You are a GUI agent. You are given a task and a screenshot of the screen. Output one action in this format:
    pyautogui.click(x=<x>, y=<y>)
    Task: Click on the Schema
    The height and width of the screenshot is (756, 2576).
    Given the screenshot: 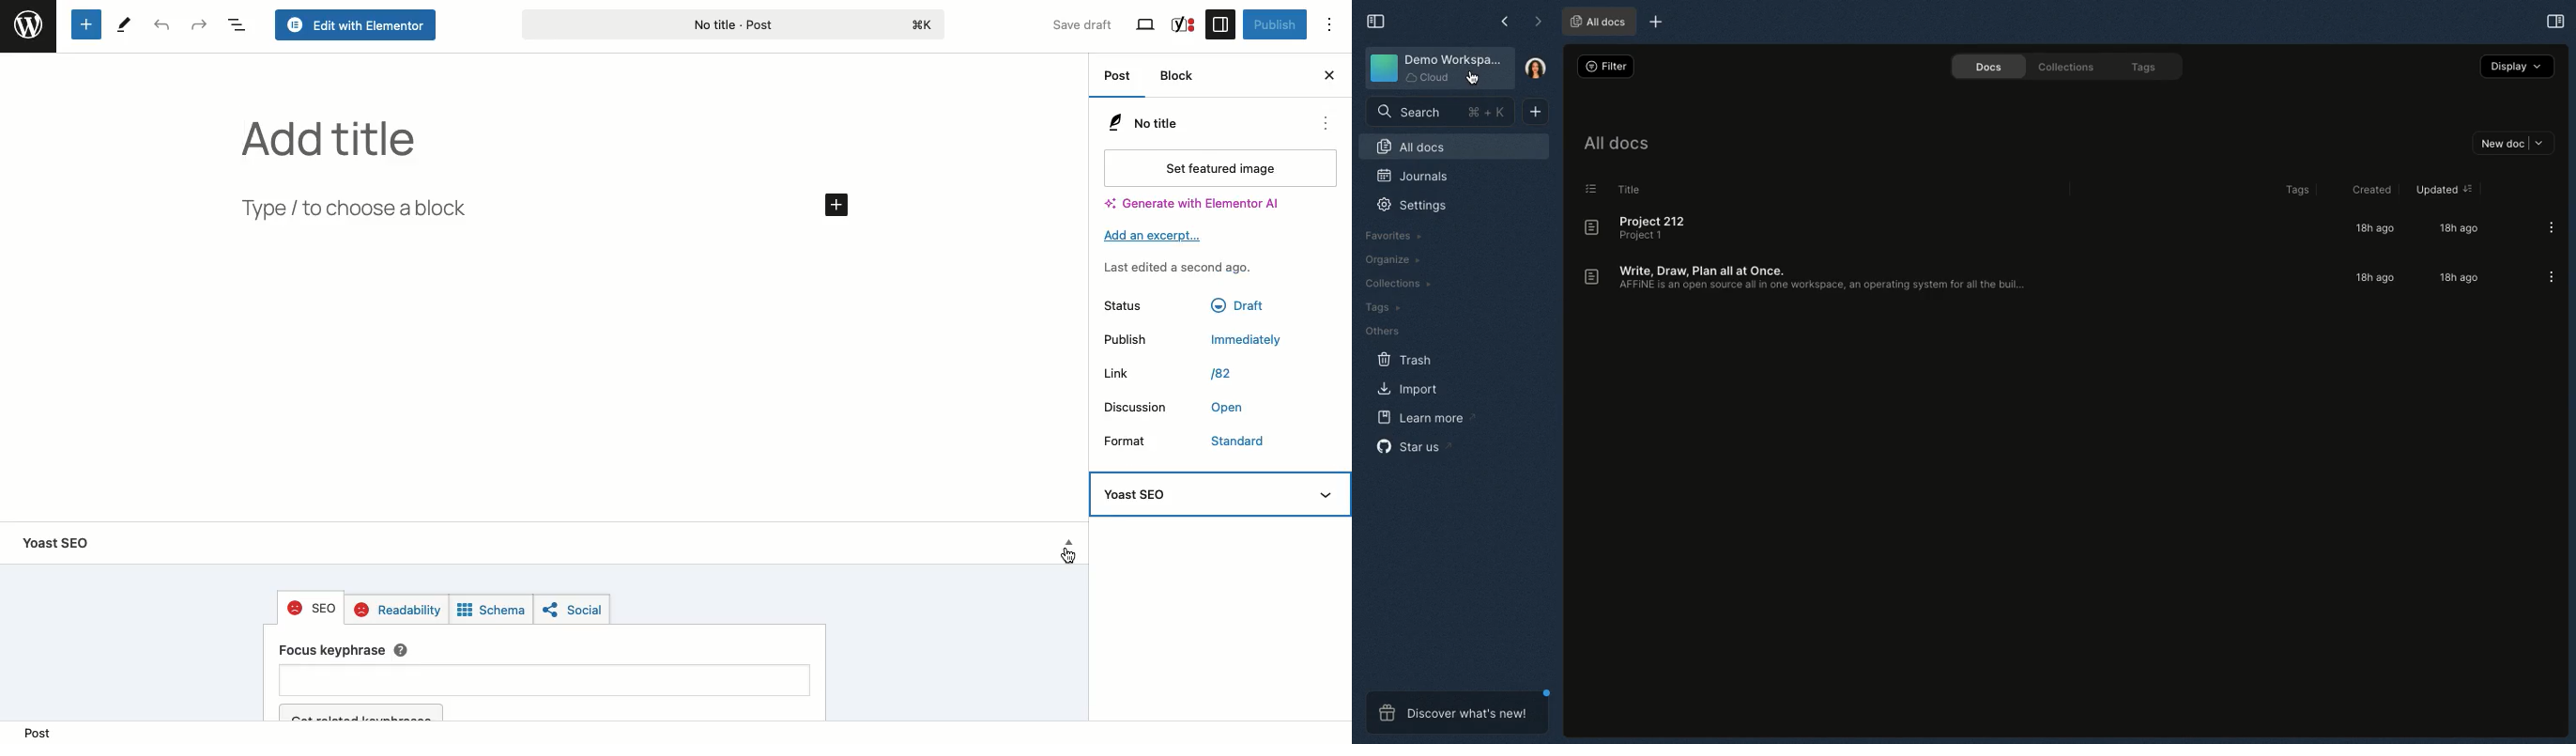 What is the action you would take?
    pyautogui.click(x=491, y=612)
    